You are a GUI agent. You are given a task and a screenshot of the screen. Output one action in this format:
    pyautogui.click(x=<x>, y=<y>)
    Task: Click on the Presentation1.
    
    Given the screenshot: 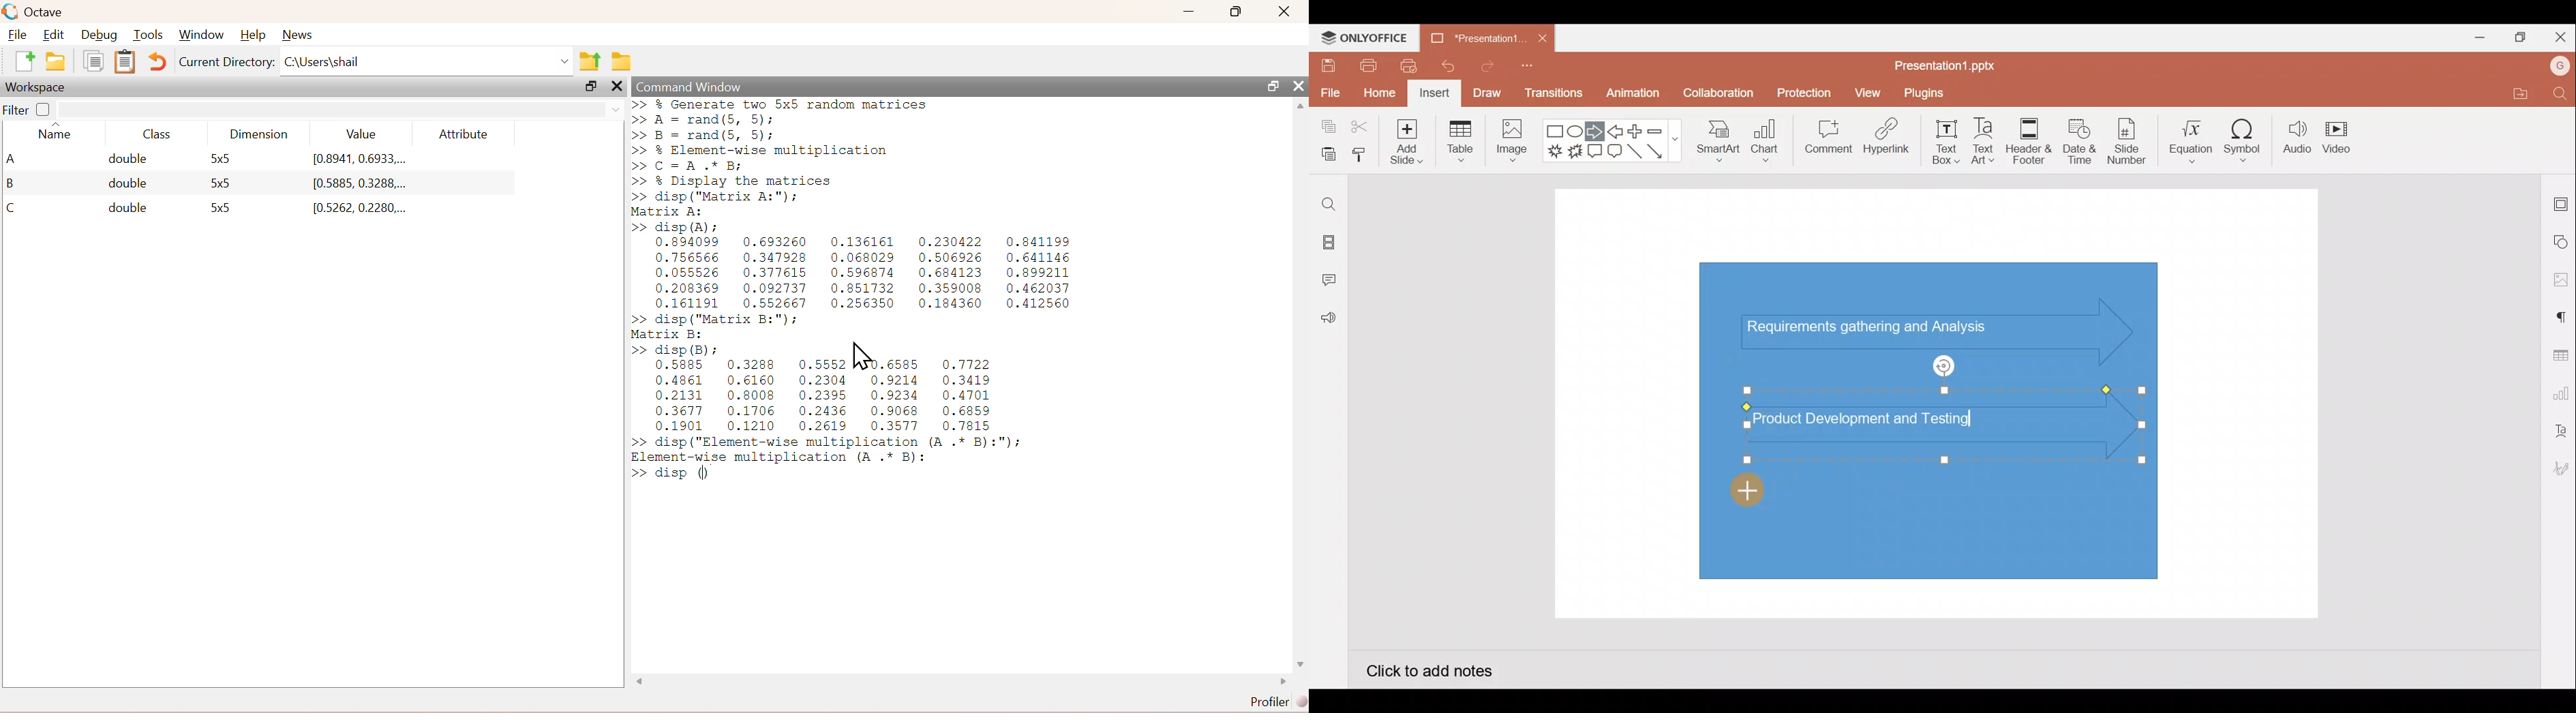 What is the action you would take?
    pyautogui.click(x=1476, y=38)
    